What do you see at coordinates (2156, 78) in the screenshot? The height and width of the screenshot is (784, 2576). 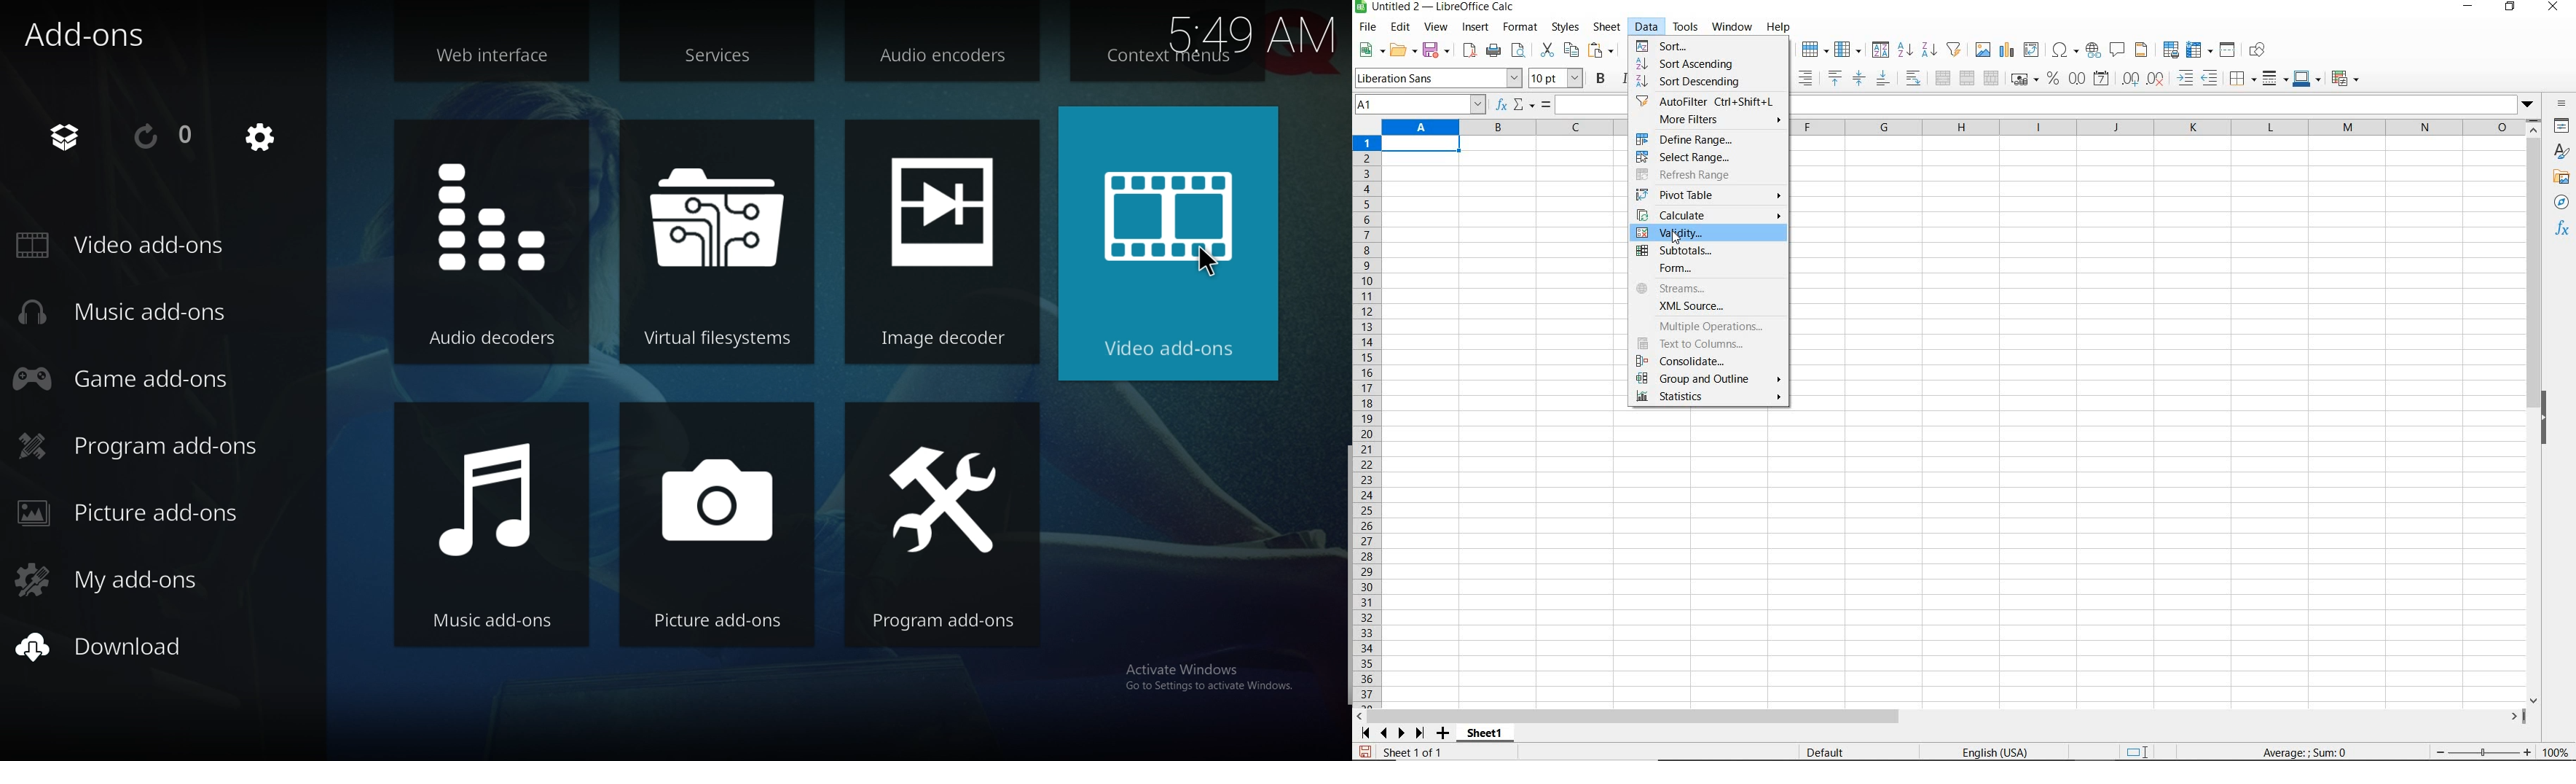 I see `delete decimal place` at bounding box center [2156, 78].